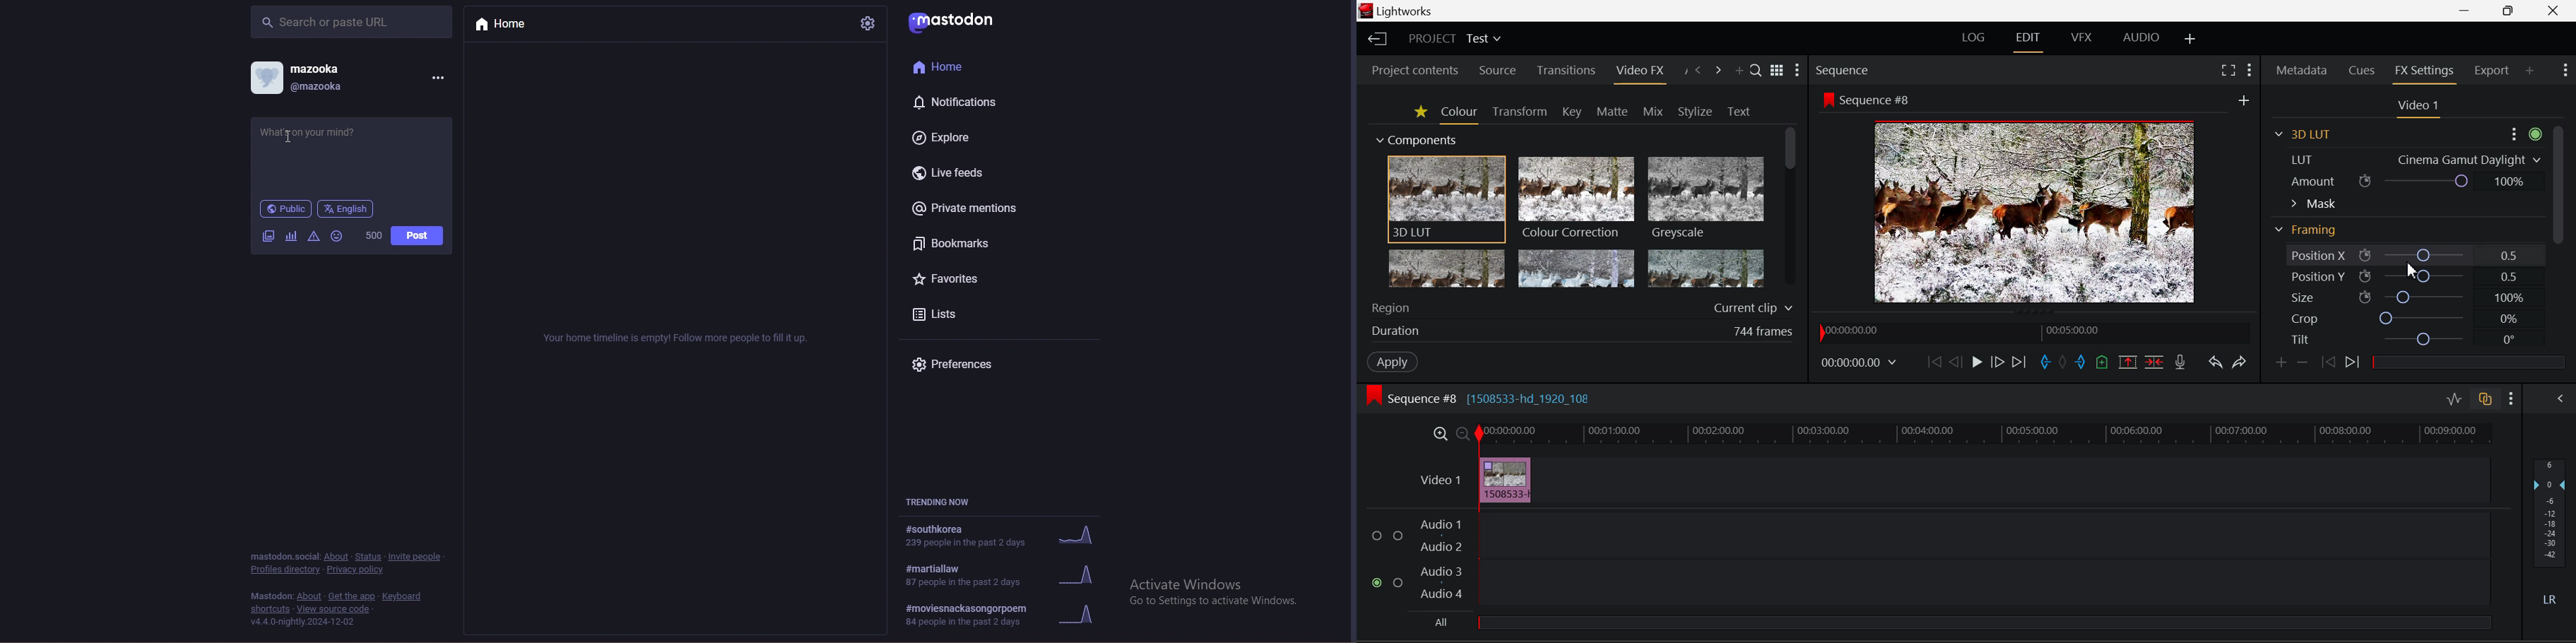 Image resolution: width=2576 pixels, height=644 pixels. What do you see at coordinates (2412, 273) in the screenshot?
I see `Cursor Position AFTER_LAST_ACTION` at bounding box center [2412, 273].